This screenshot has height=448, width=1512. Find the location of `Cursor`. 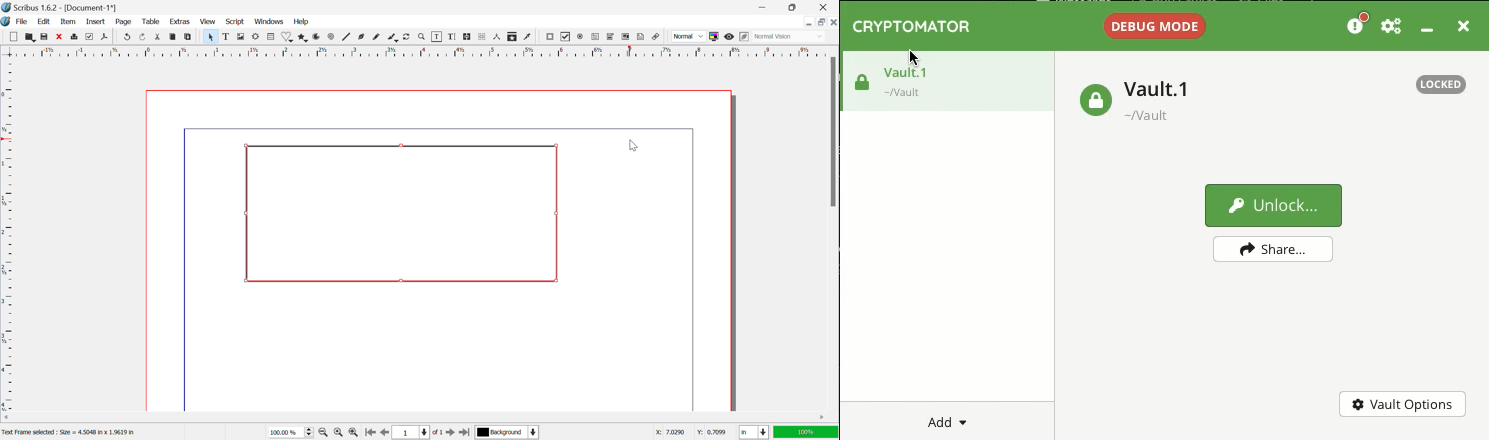

Cursor is located at coordinates (636, 148).